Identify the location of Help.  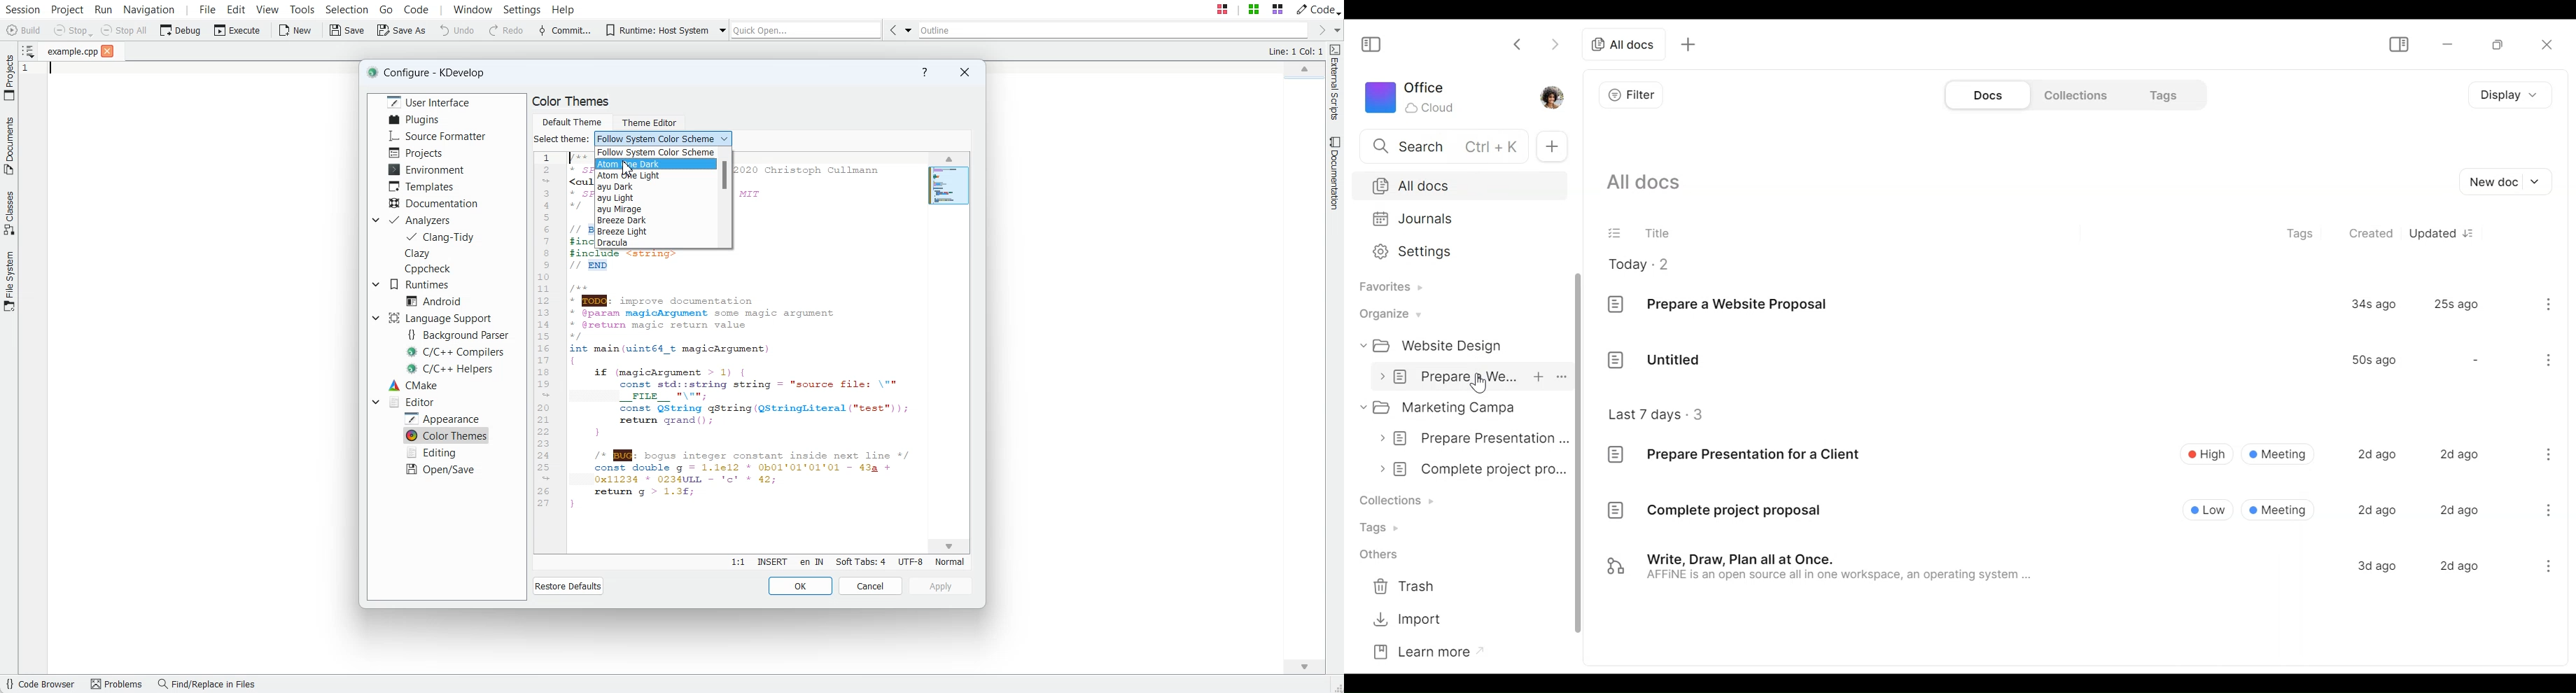
(924, 73).